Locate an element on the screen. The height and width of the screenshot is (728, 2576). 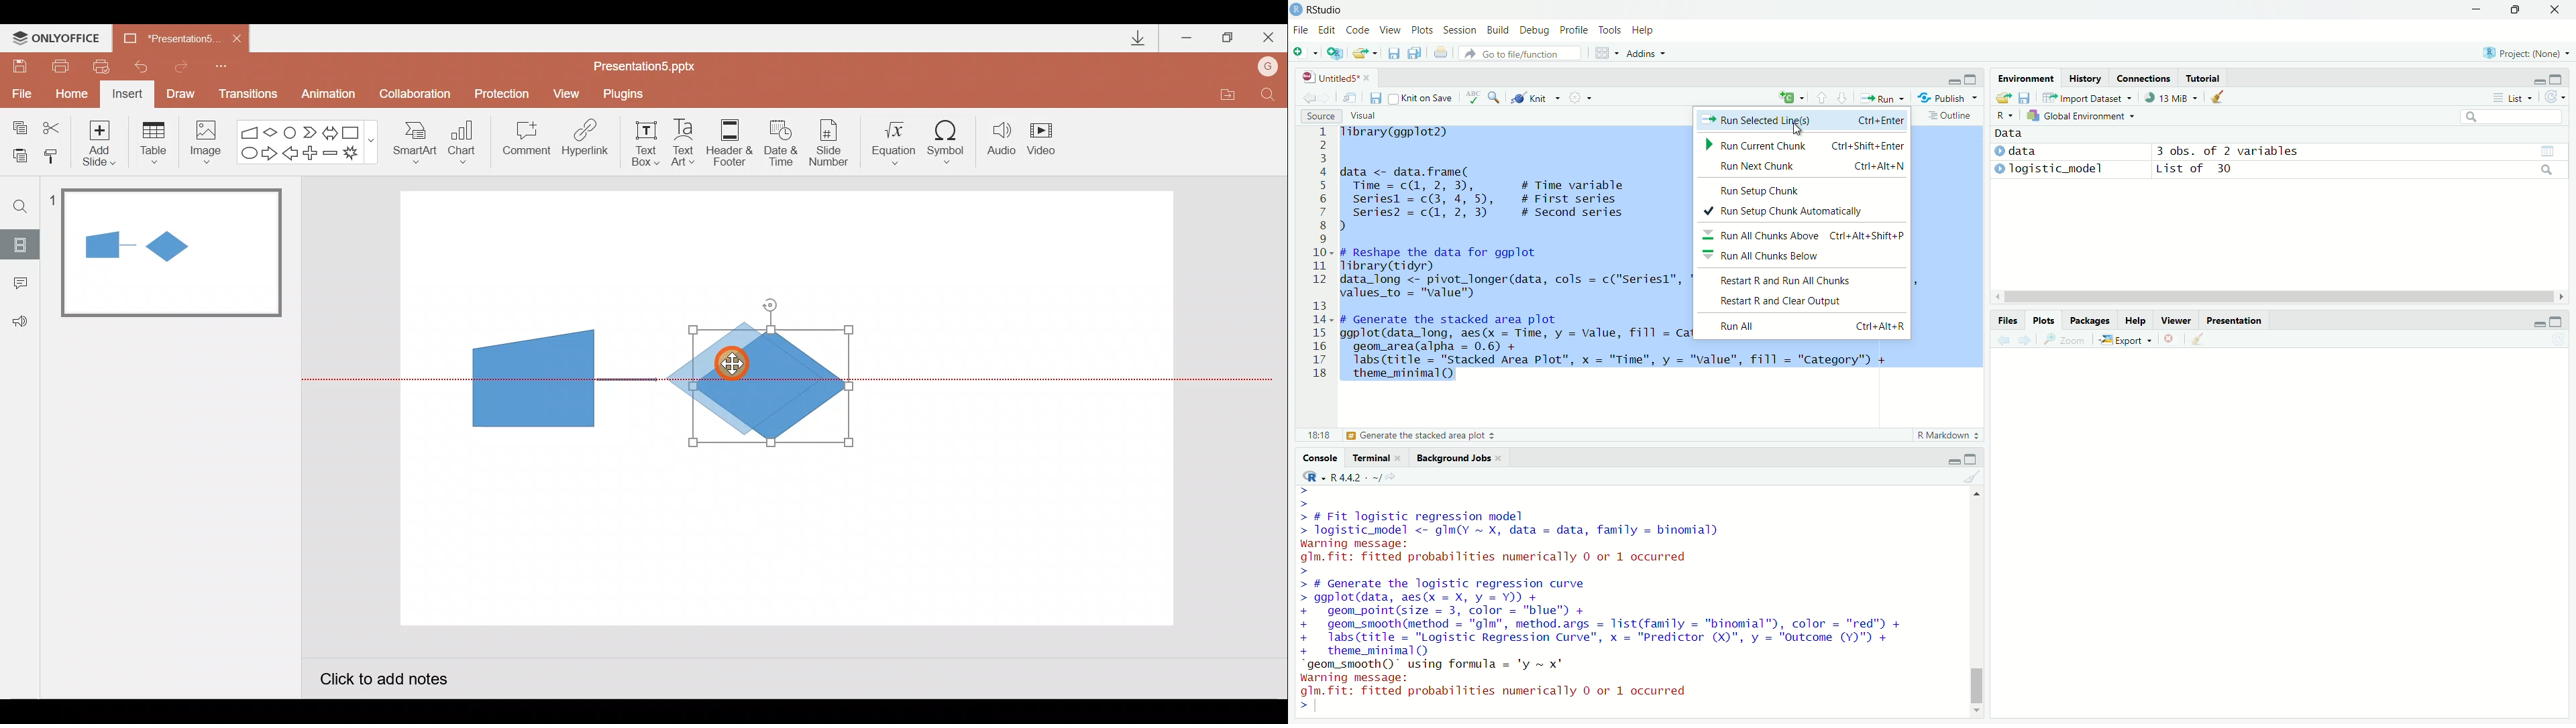
Left right arrow is located at coordinates (331, 130).